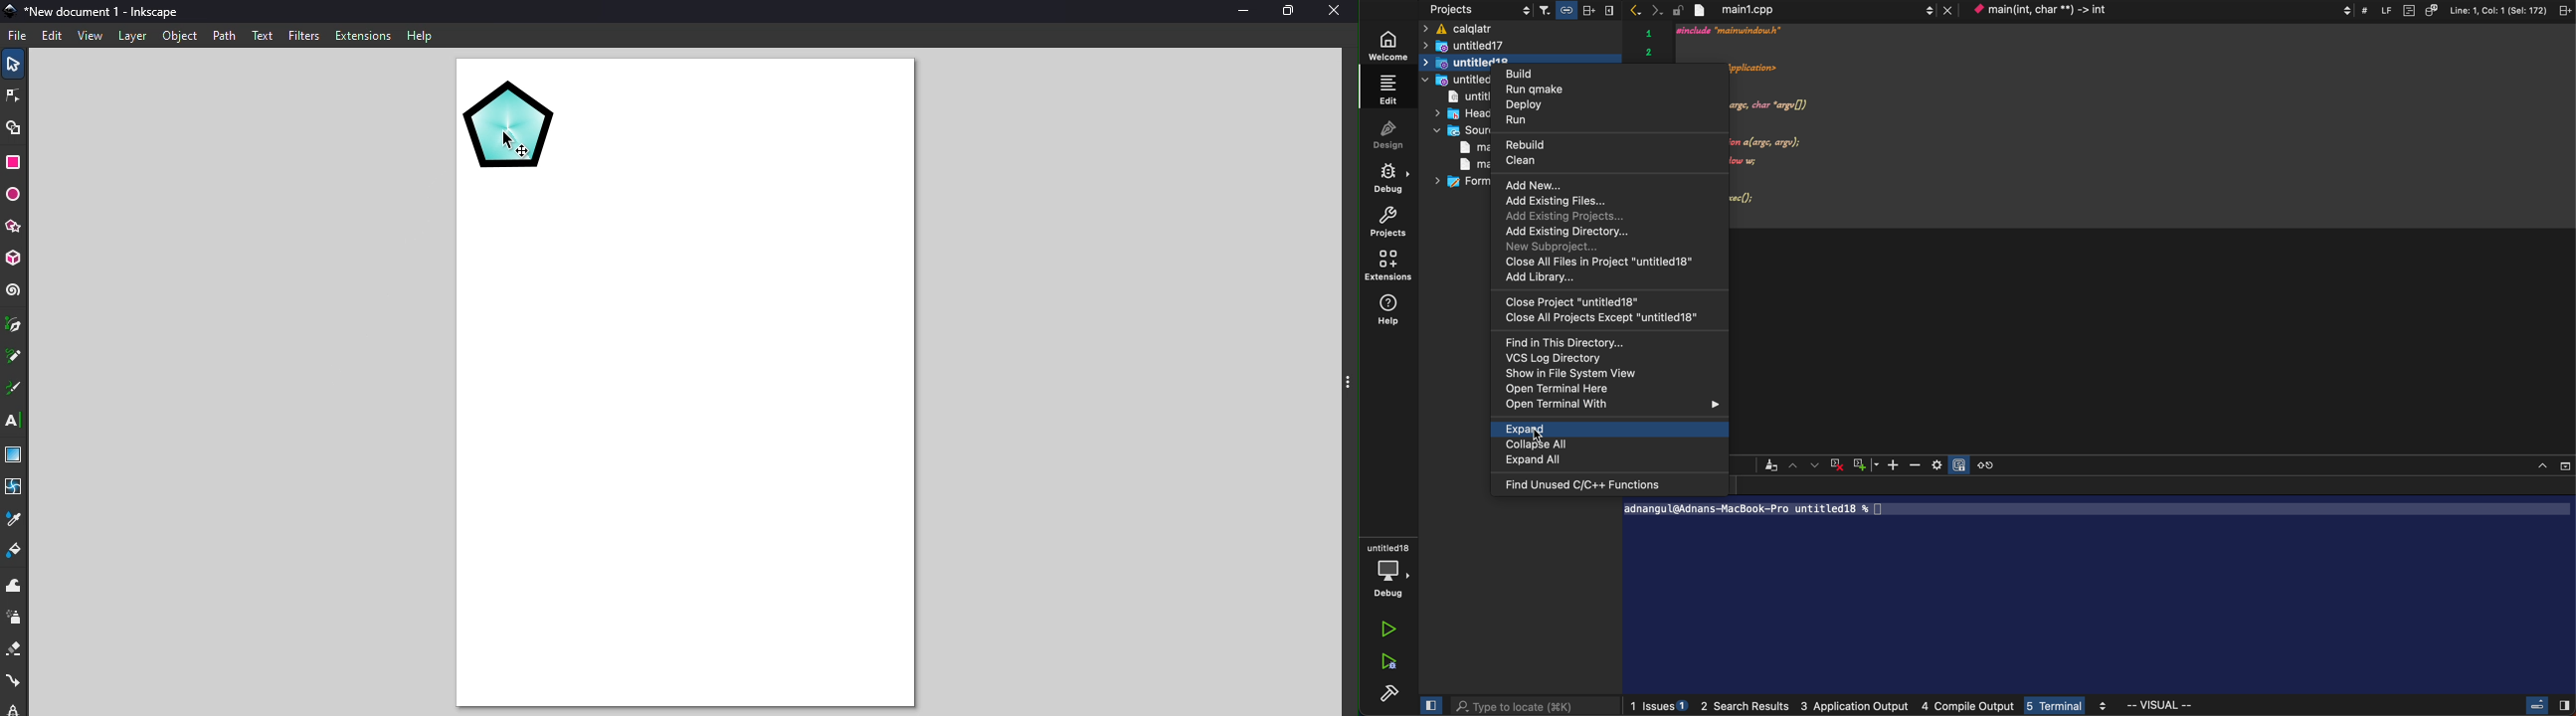 Image resolution: width=2576 pixels, height=728 pixels. What do you see at coordinates (2546, 706) in the screenshot?
I see `close slidebar` at bounding box center [2546, 706].